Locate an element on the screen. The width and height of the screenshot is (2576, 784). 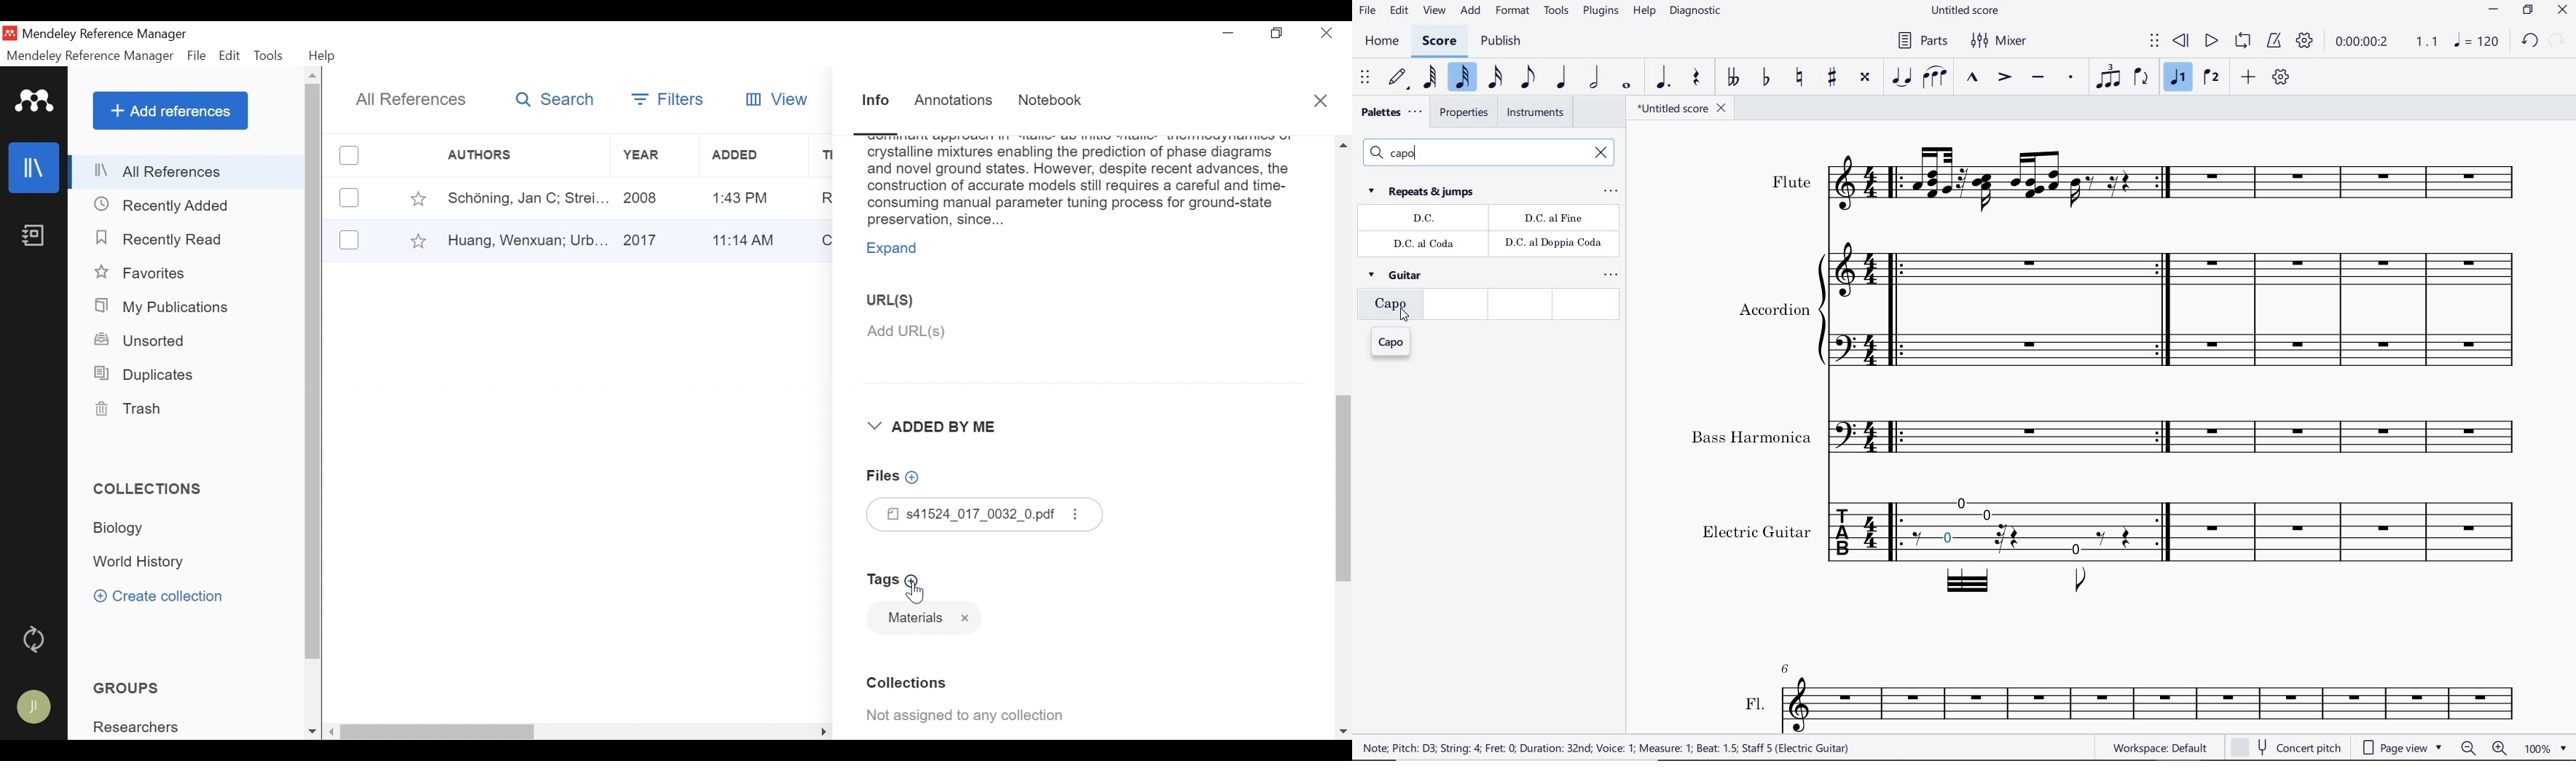
Expand is located at coordinates (897, 250).